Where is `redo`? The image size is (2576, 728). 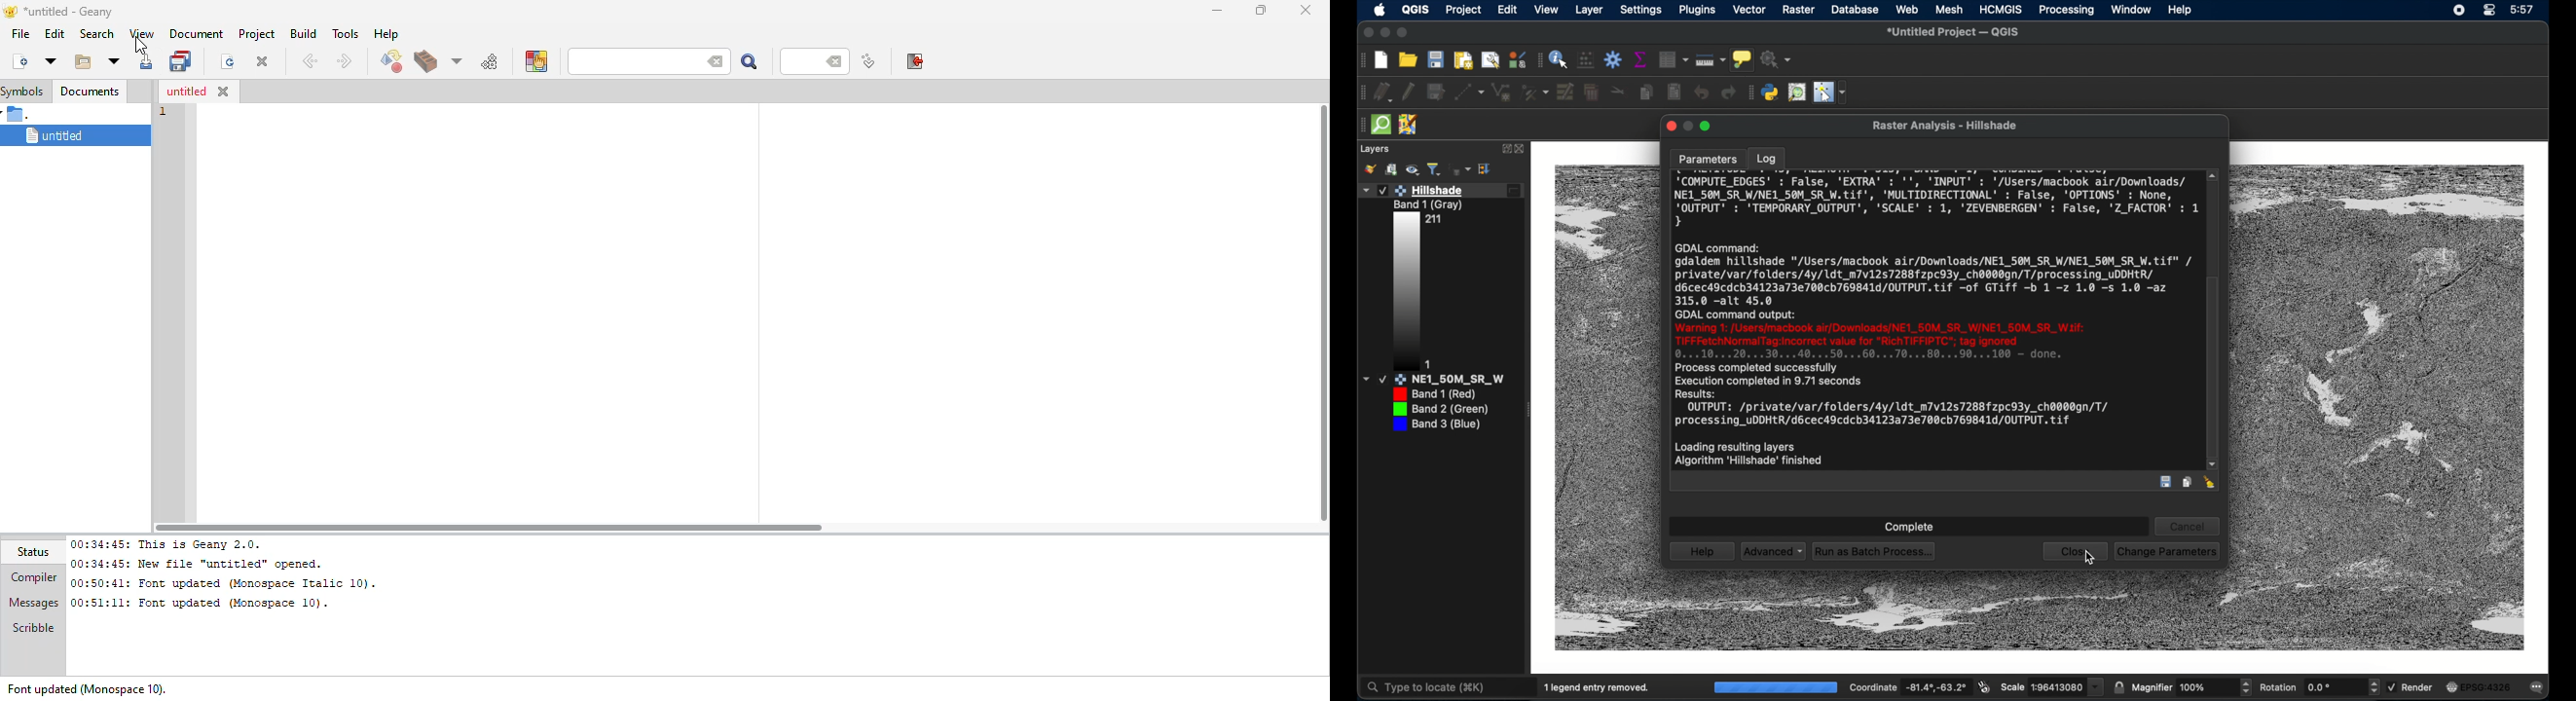
redo is located at coordinates (1728, 92).